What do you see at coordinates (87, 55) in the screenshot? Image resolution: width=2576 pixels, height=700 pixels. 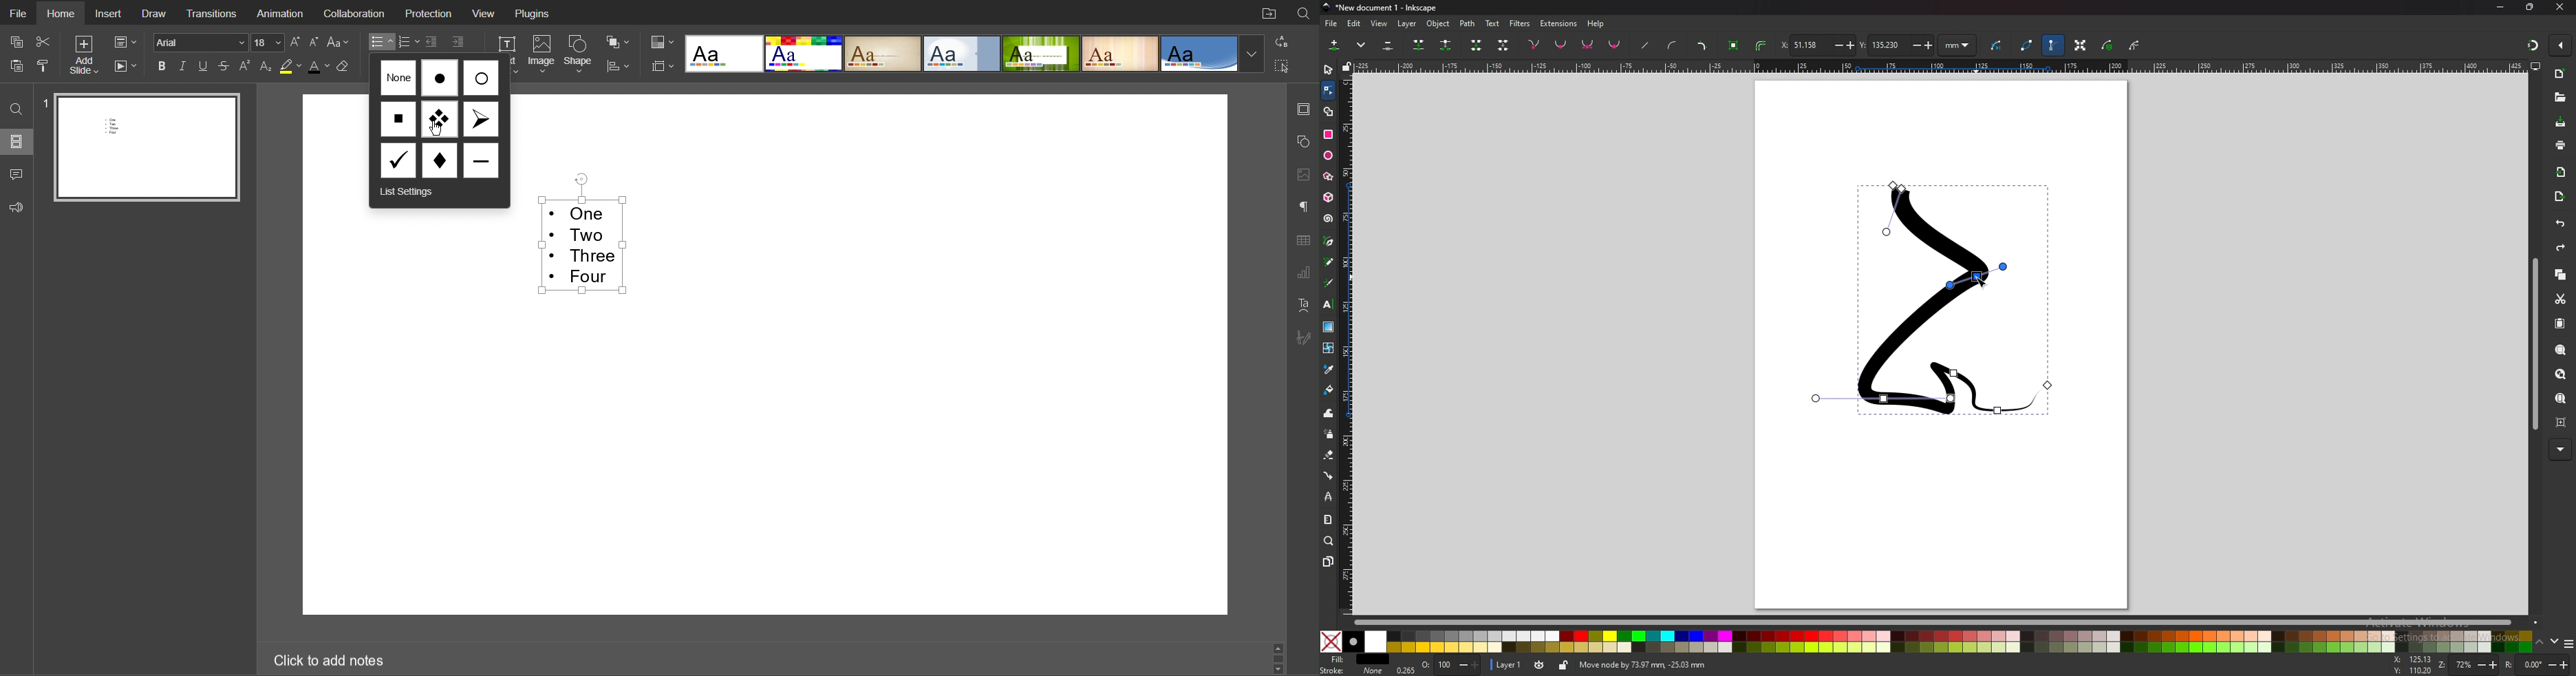 I see `Add Slide` at bounding box center [87, 55].